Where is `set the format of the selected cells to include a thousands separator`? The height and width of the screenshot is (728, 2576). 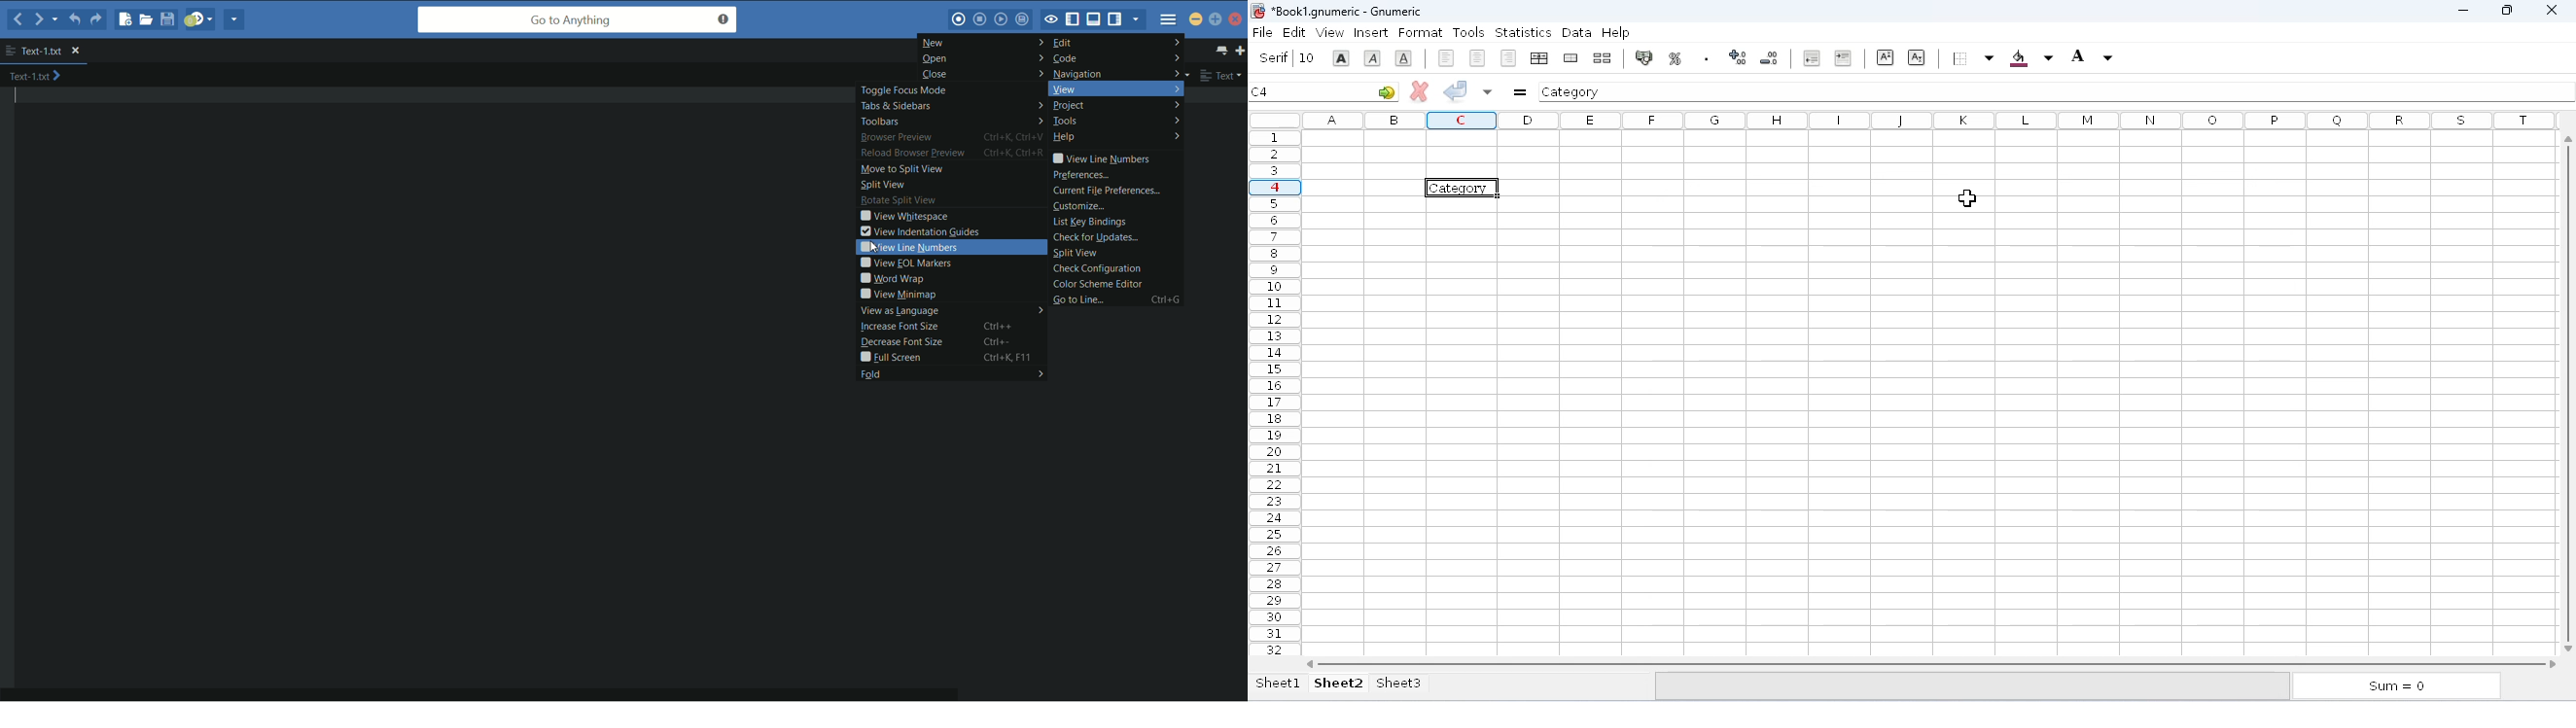
set the format of the selected cells to include a thousands separator is located at coordinates (1742, 59).